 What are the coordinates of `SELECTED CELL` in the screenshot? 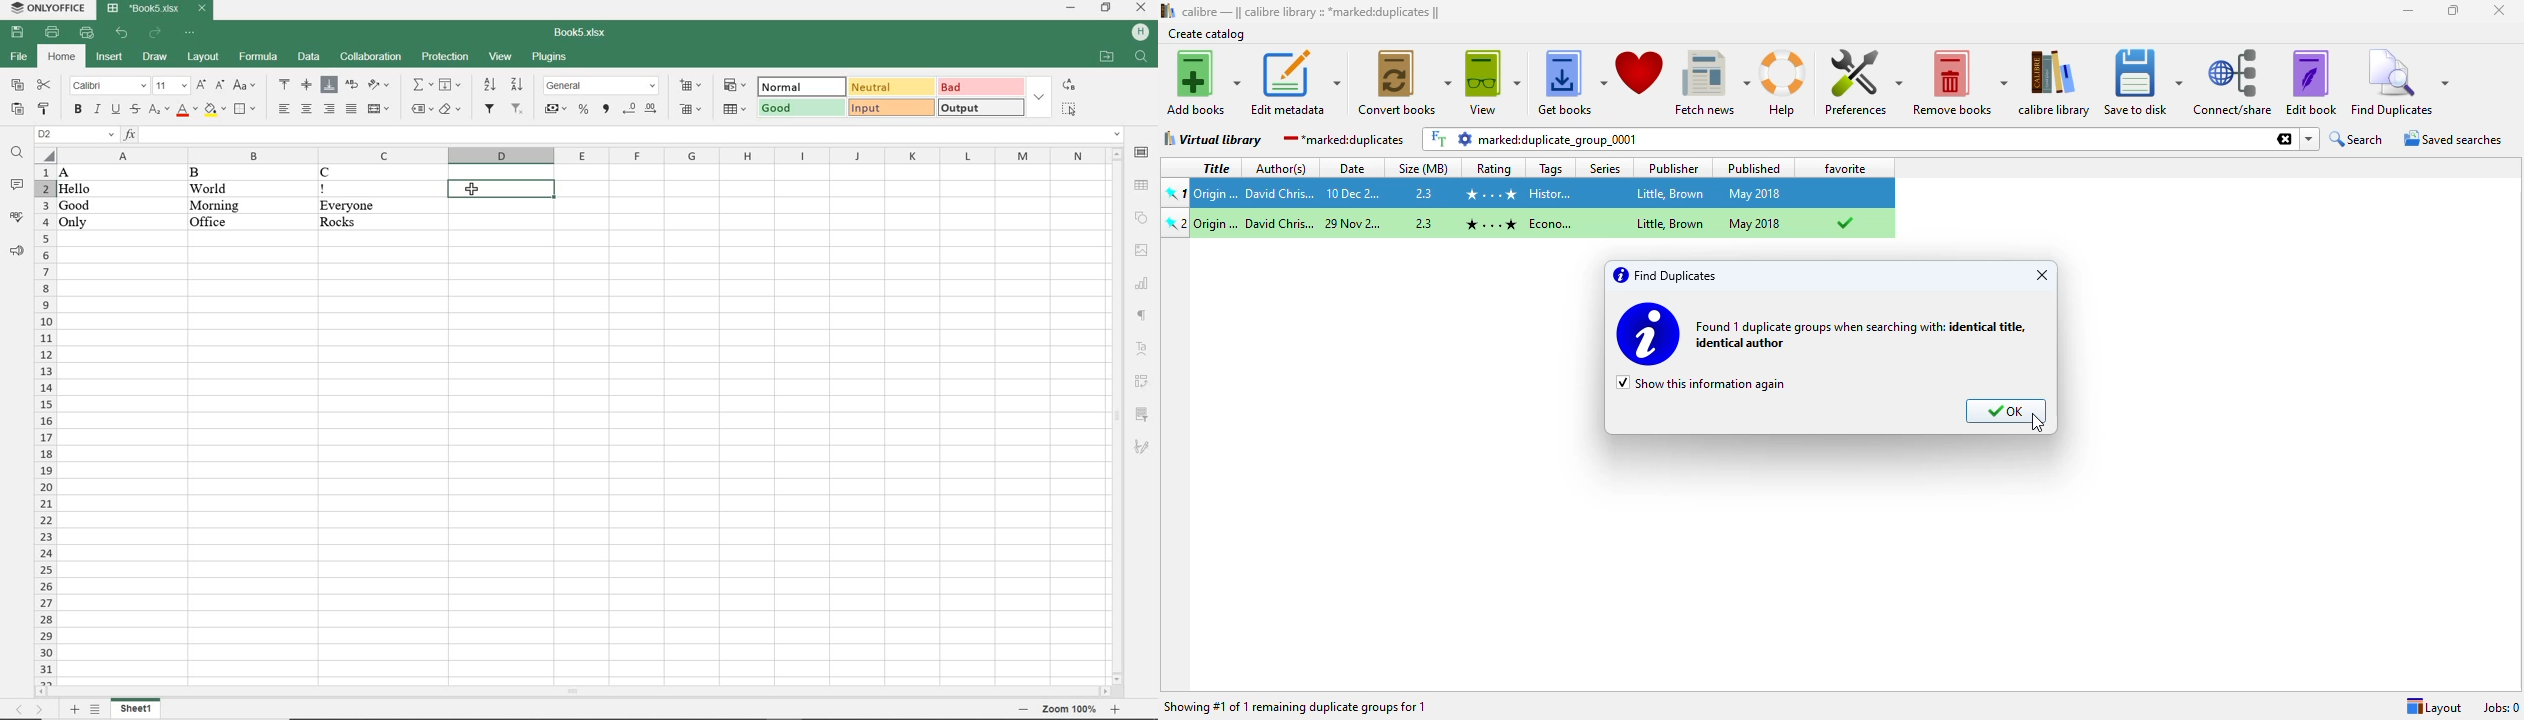 It's located at (506, 189).